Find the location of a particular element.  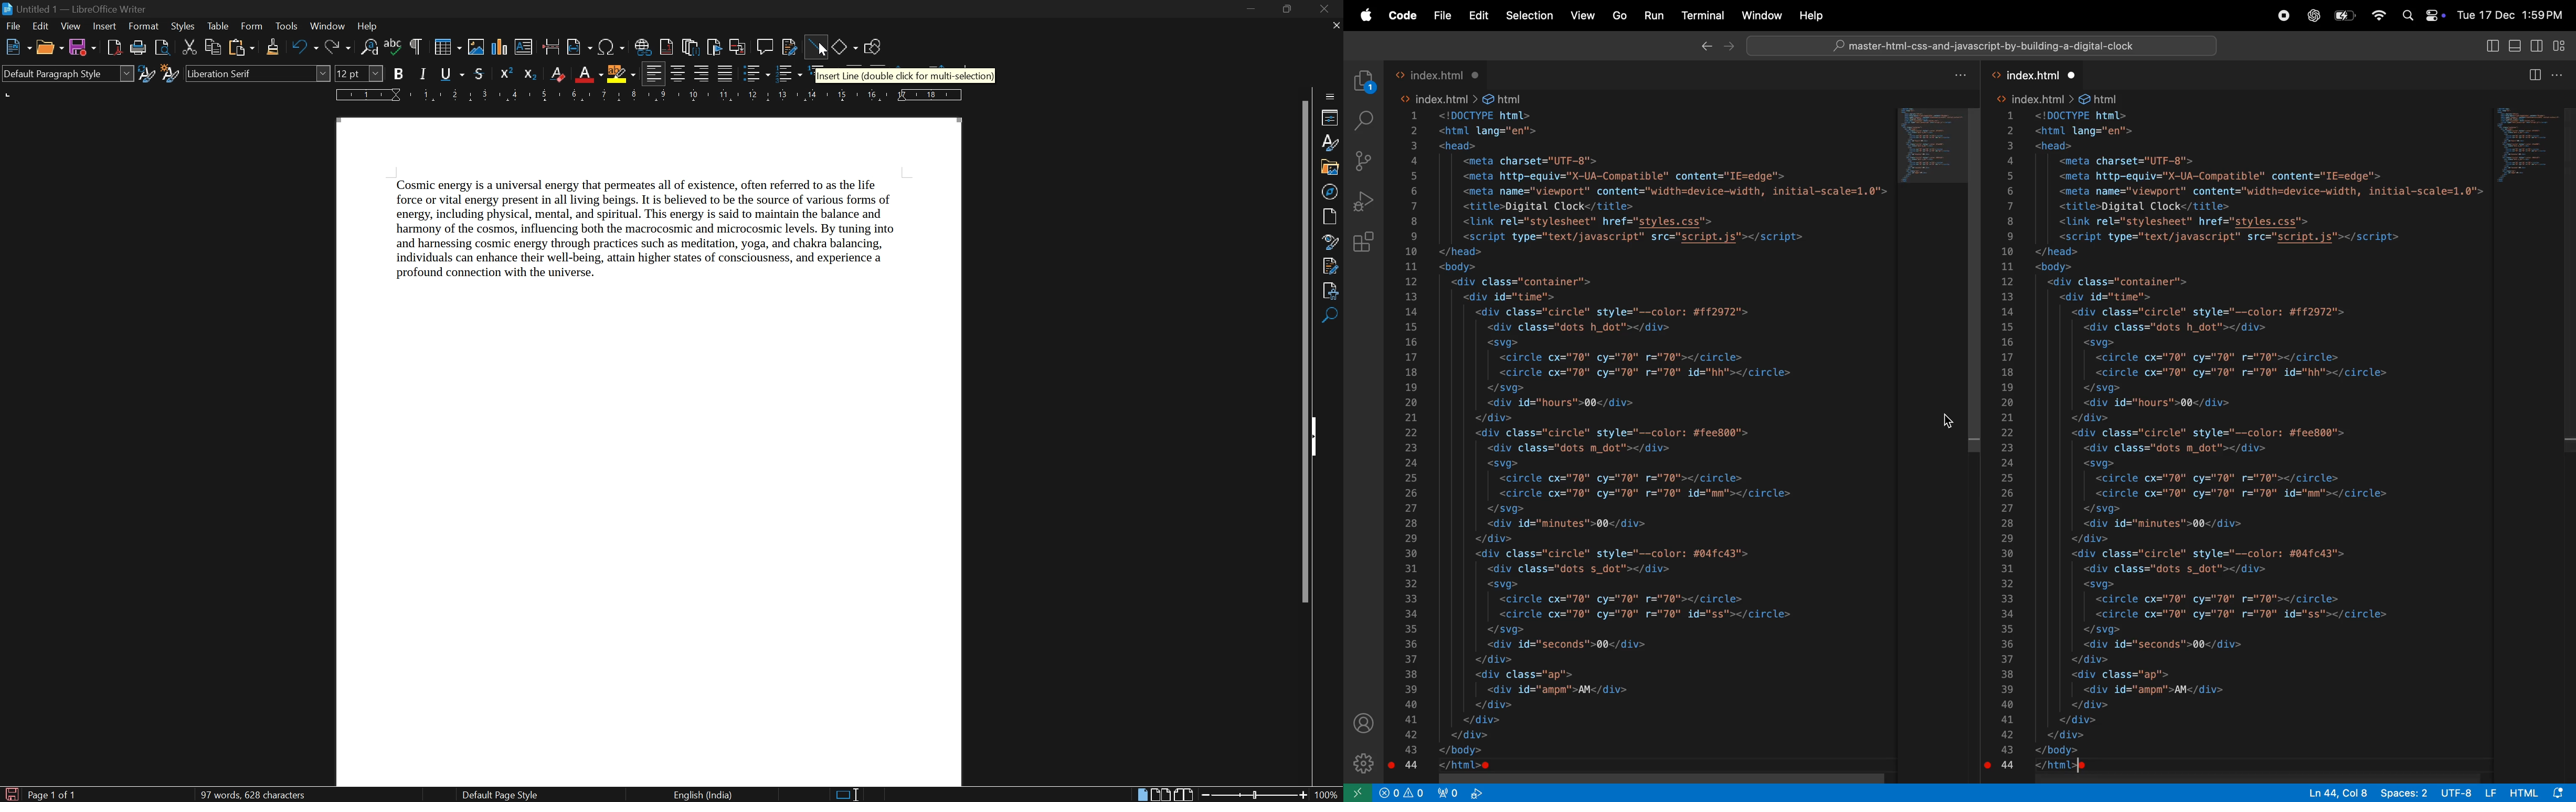

forward is located at coordinates (1730, 46).